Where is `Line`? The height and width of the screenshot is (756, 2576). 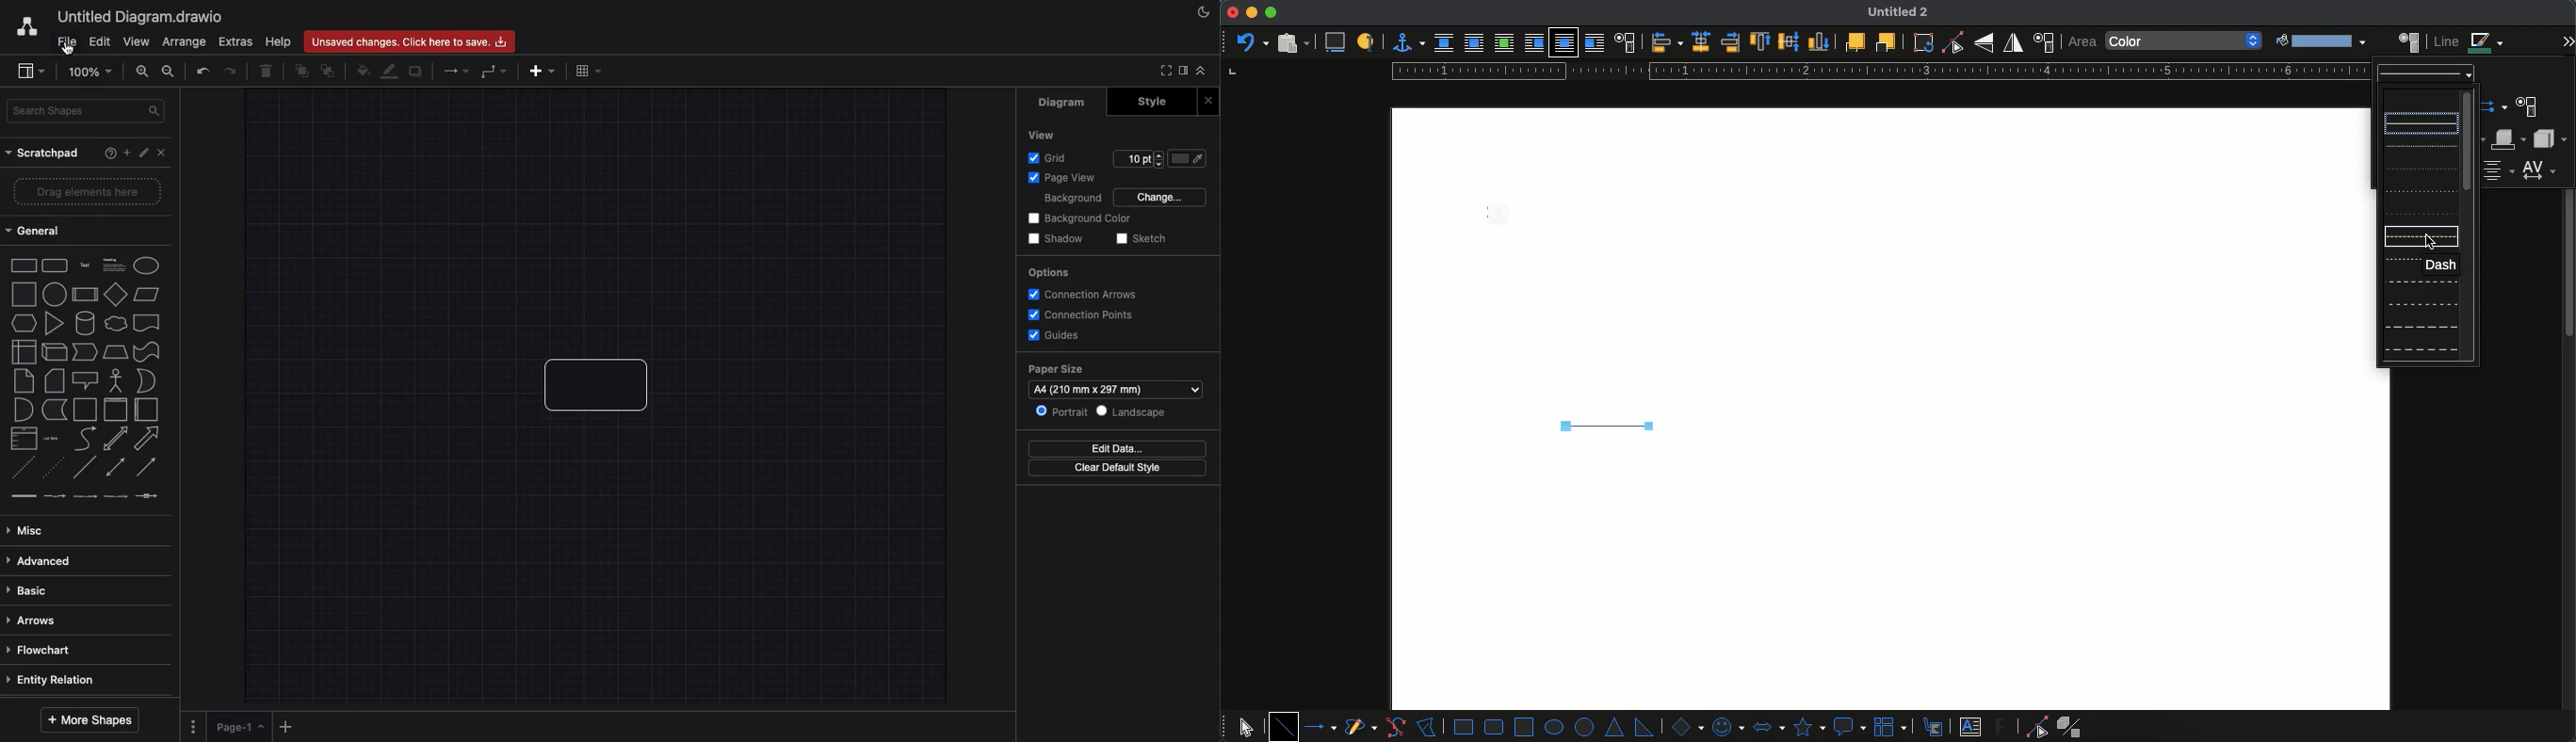 Line is located at coordinates (1604, 426).